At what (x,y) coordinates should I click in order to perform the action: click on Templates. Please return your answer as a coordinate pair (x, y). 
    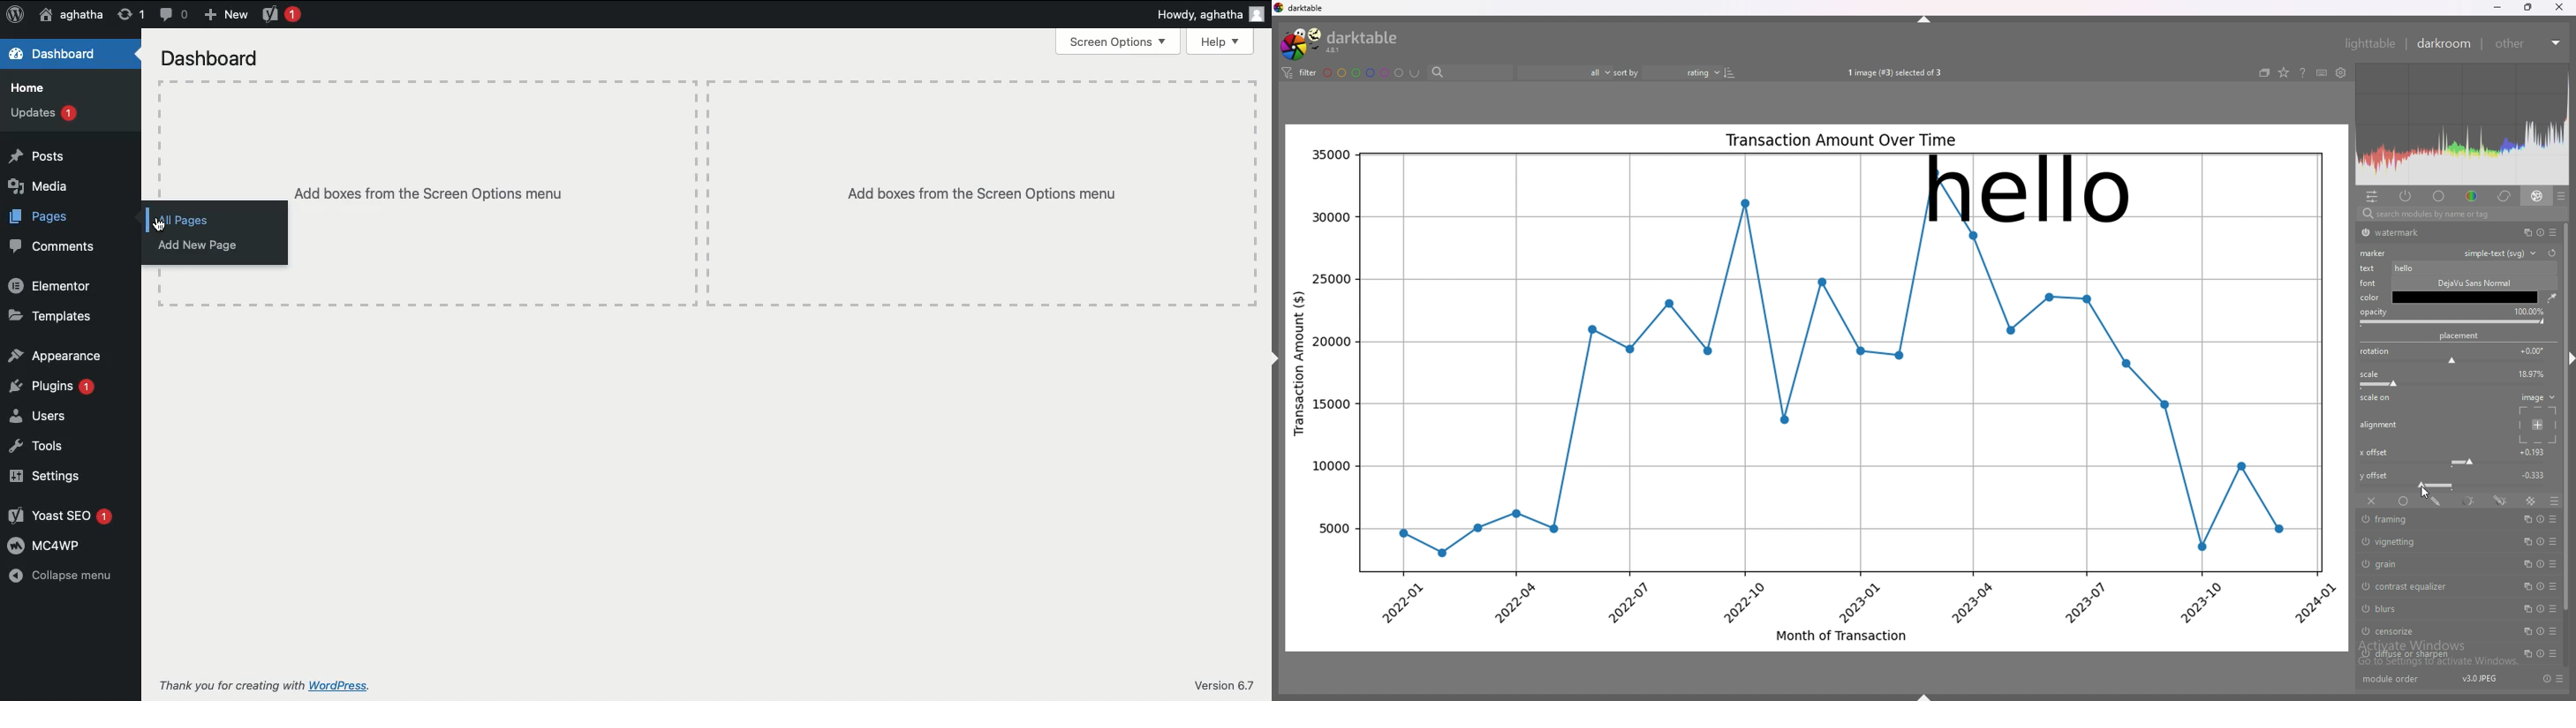
    Looking at the image, I should click on (49, 318).